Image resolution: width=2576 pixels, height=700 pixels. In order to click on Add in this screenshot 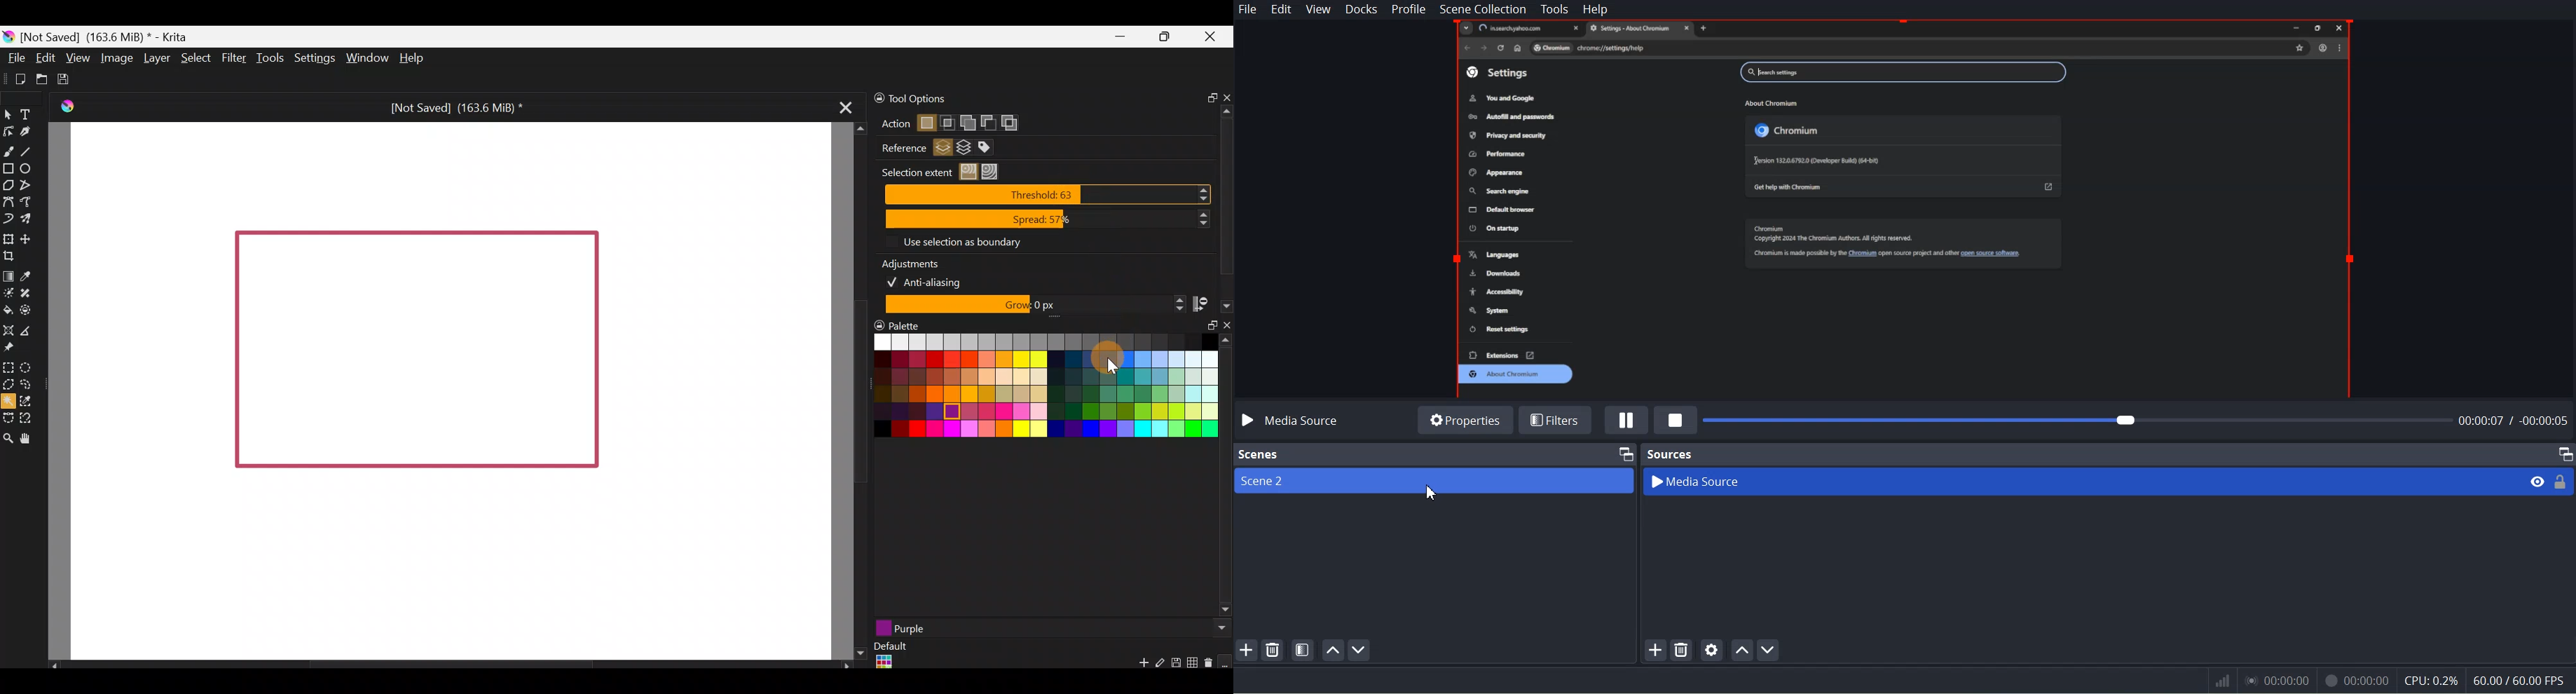, I will do `click(967, 120)`.